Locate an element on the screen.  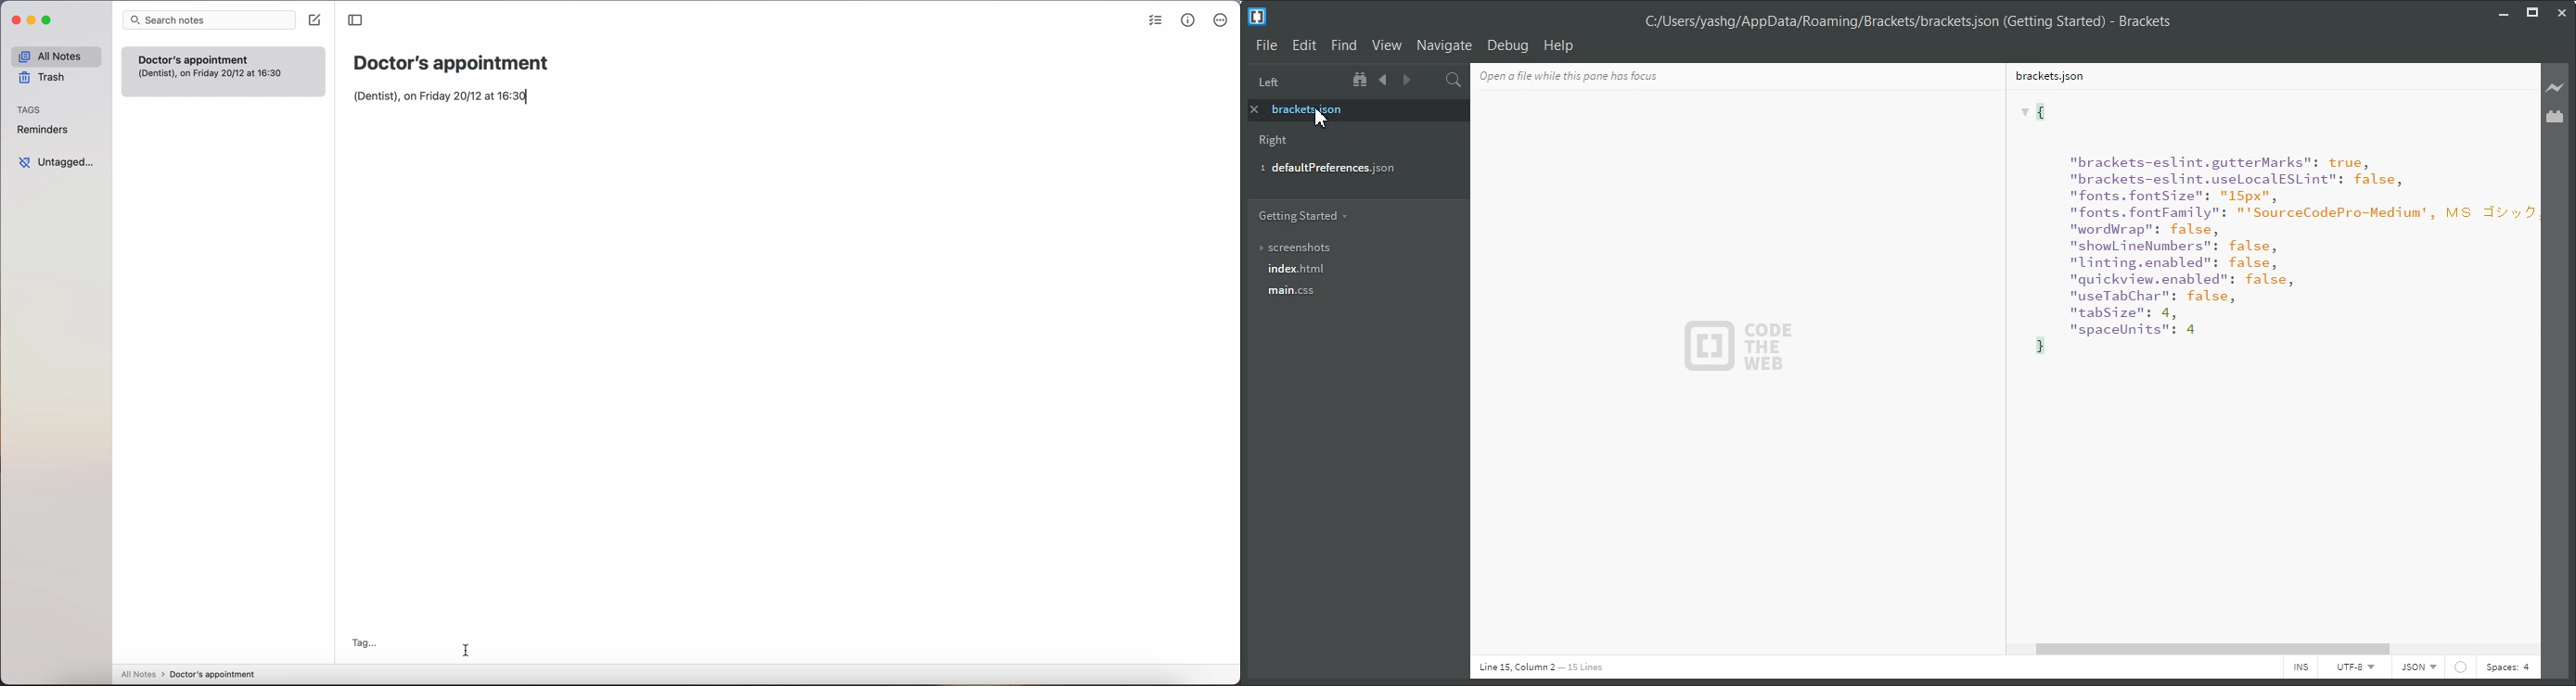
main.css is located at coordinates (1352, 296).